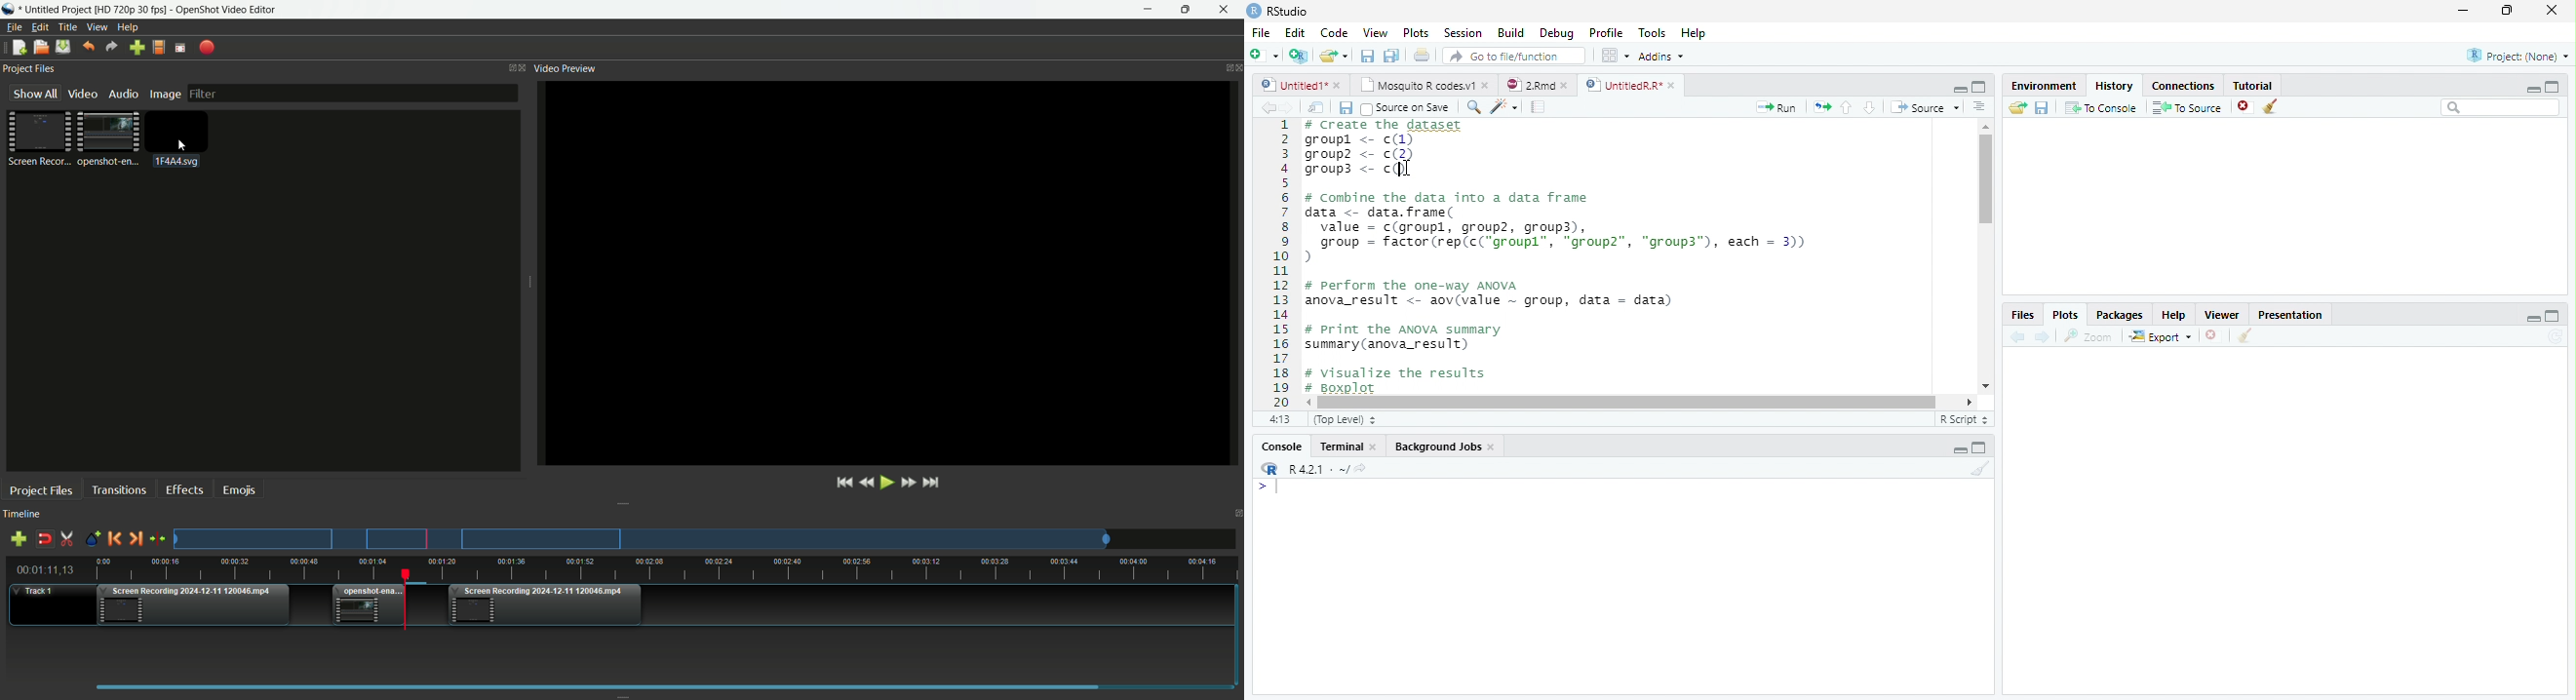  Describe the element at coordinates (1559, 34) in the screenshot. I see `debug` at that location.